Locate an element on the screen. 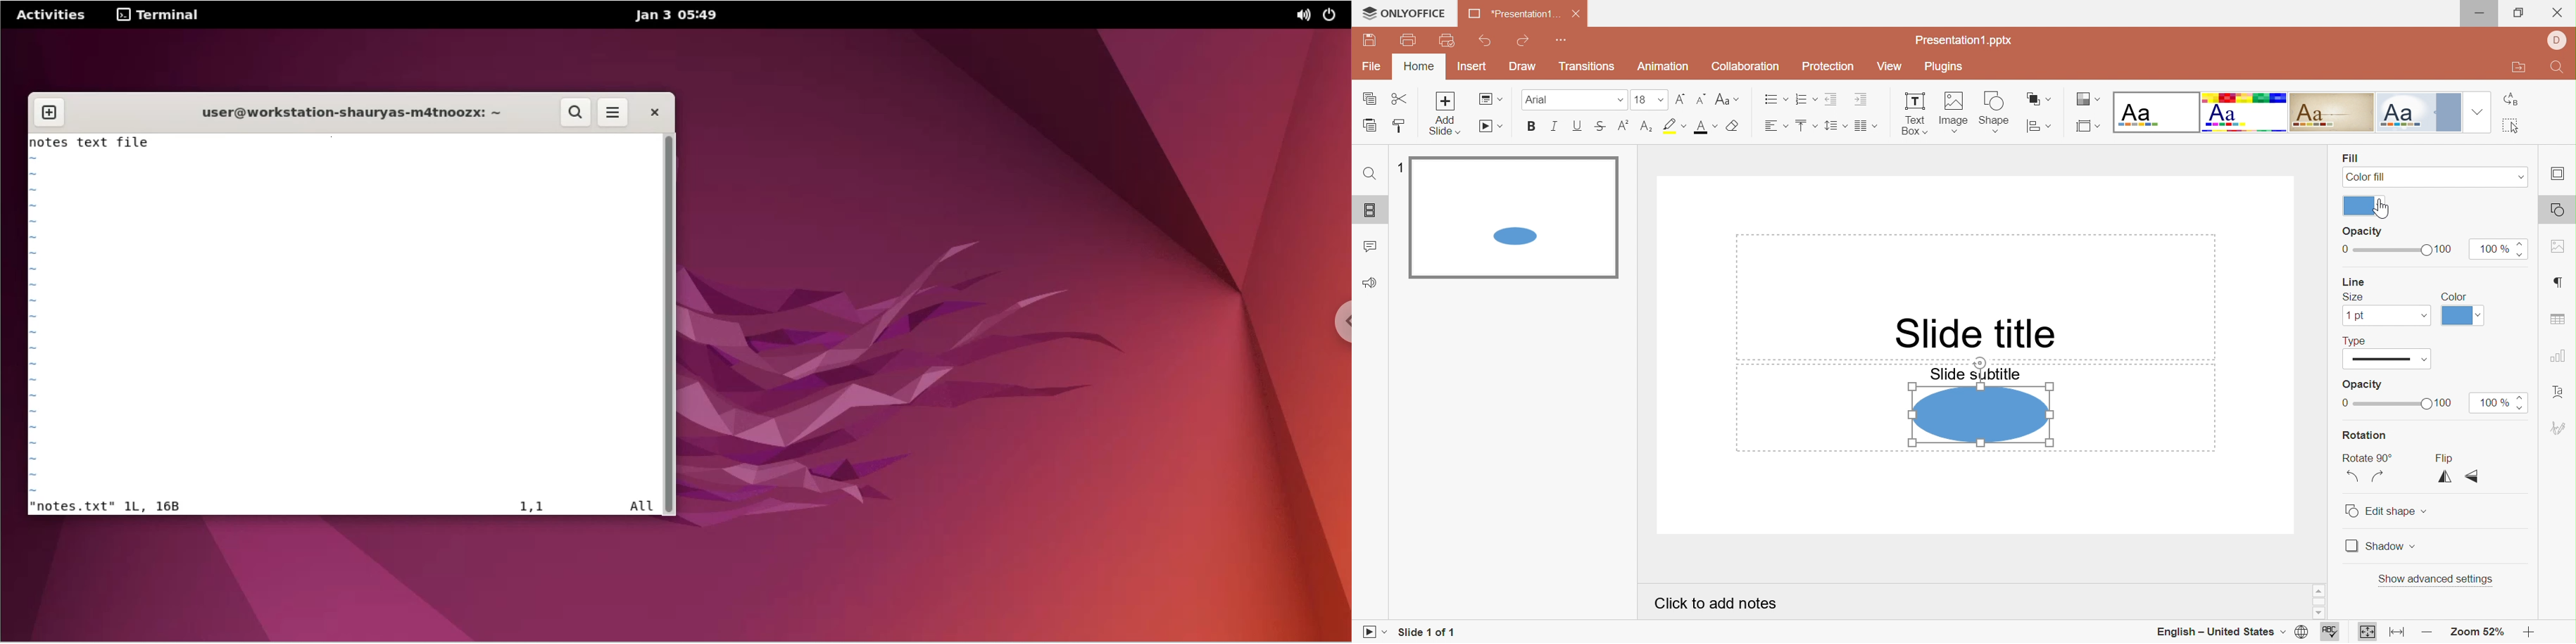 The width and height of the screenshot is (2576, 644). Flip is located at coordinates (2444, 459).